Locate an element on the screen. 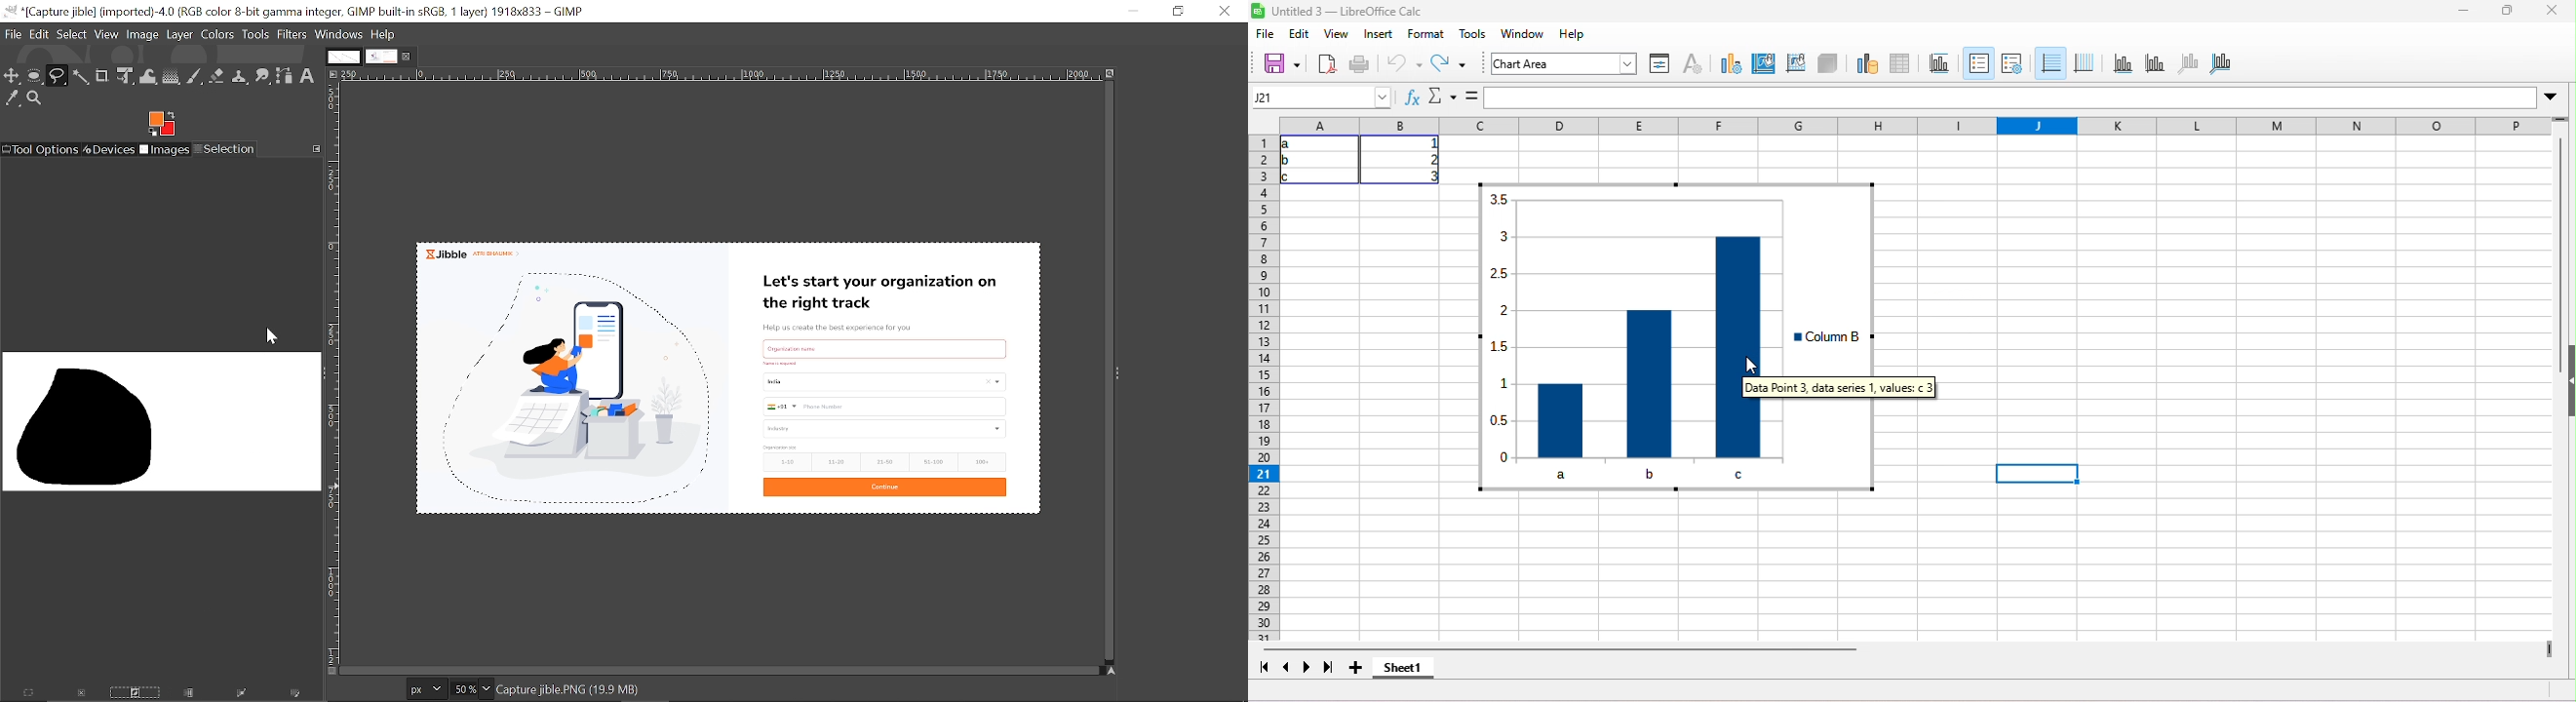 The image size is (2576, 728). select function is located at coordinates (1442, 96).